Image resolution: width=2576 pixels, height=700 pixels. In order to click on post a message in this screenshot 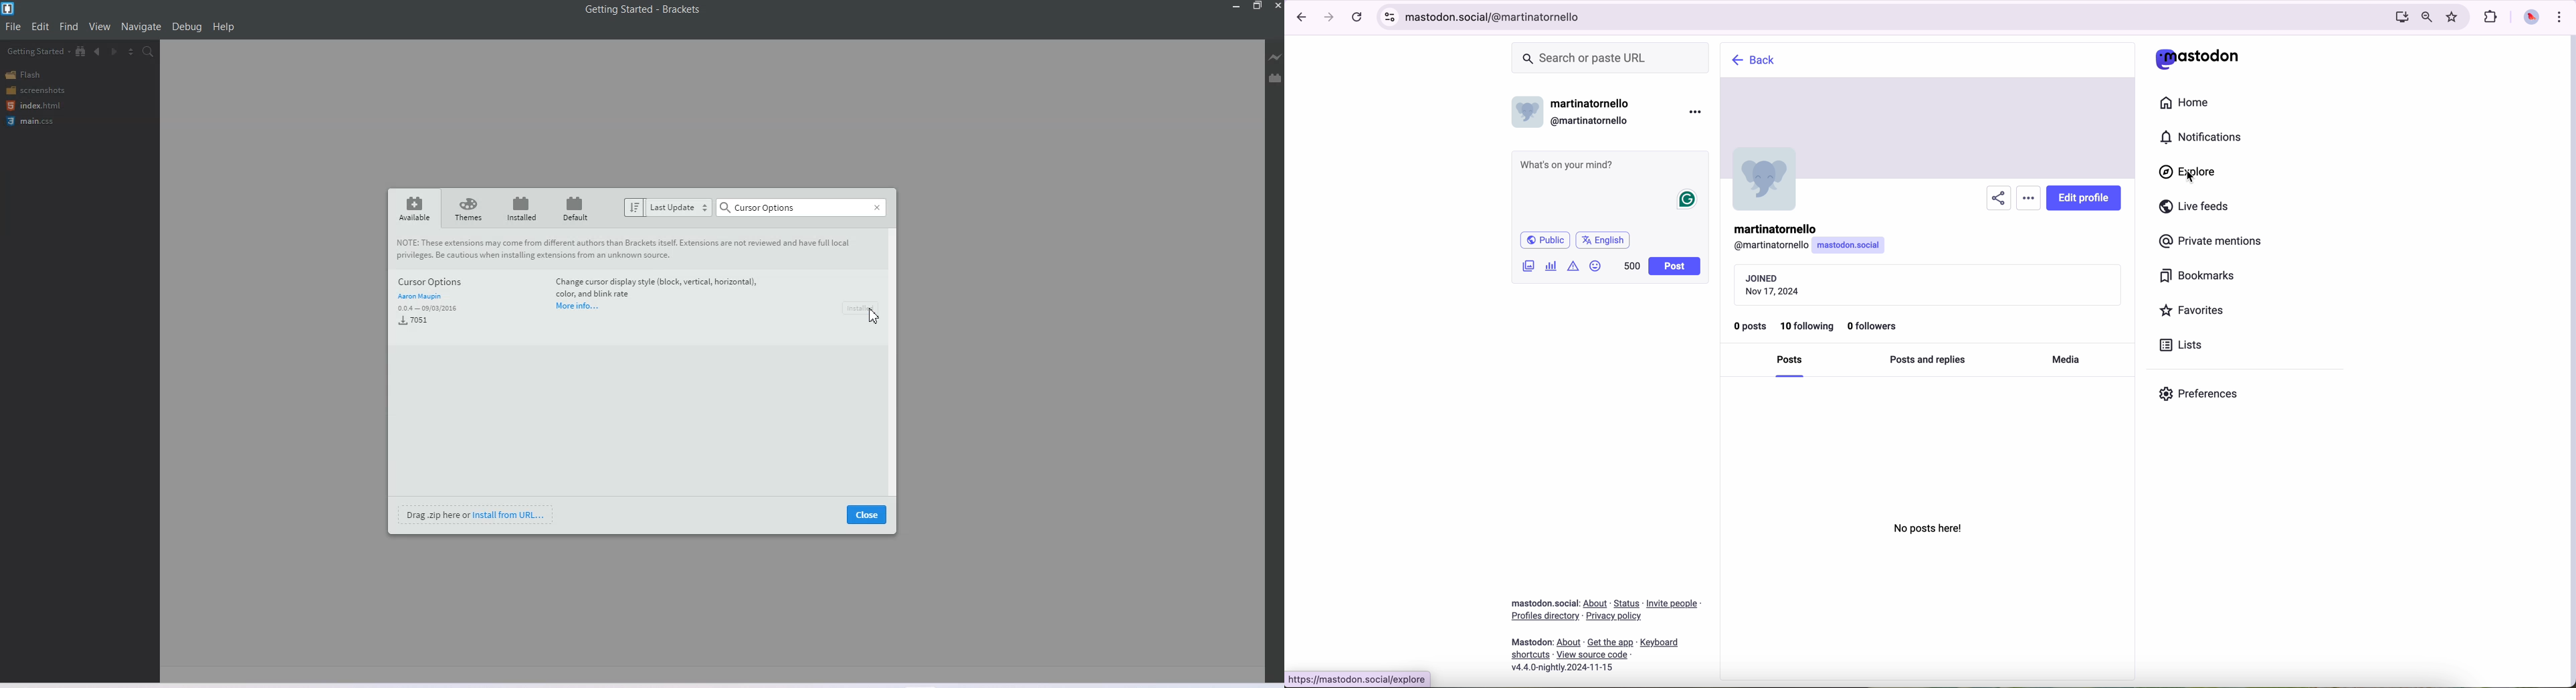, I will do `click(1611, 166)`.